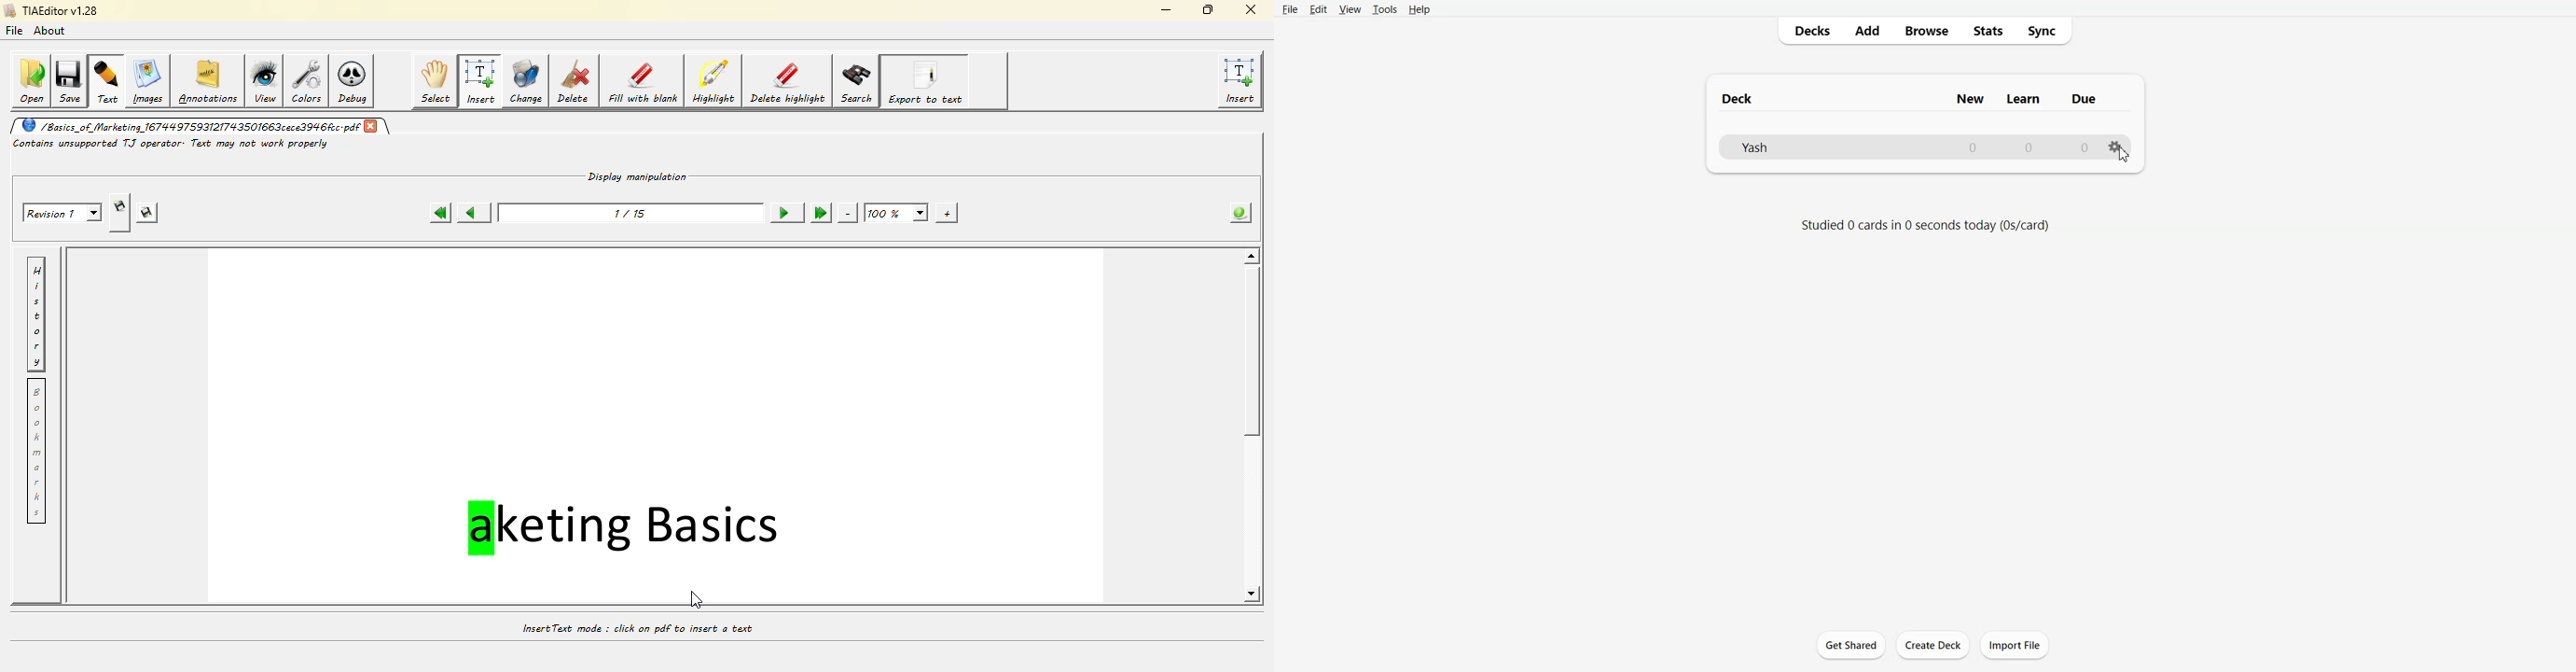  What do you see at coordinates (1987, 31) in the screenshot?
I see `Stats` at bounding box center [1987, 31].